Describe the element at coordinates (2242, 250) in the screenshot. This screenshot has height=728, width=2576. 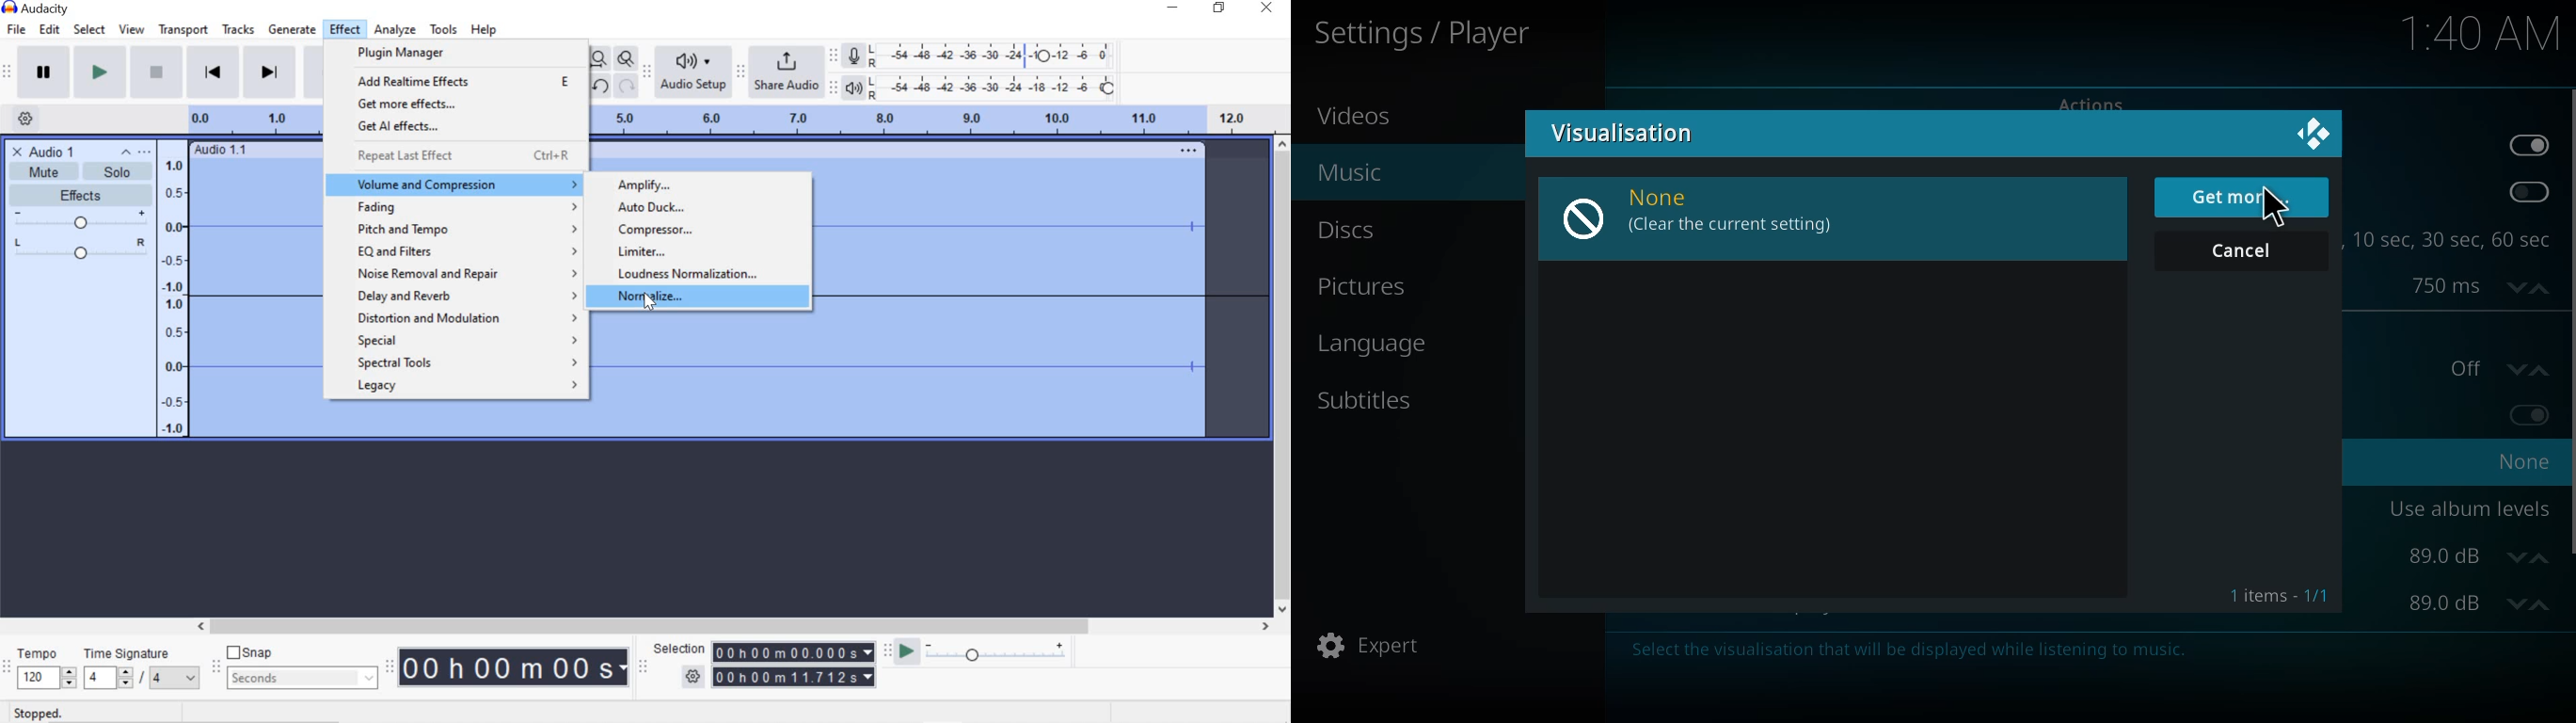
I see `cancel` at that location.